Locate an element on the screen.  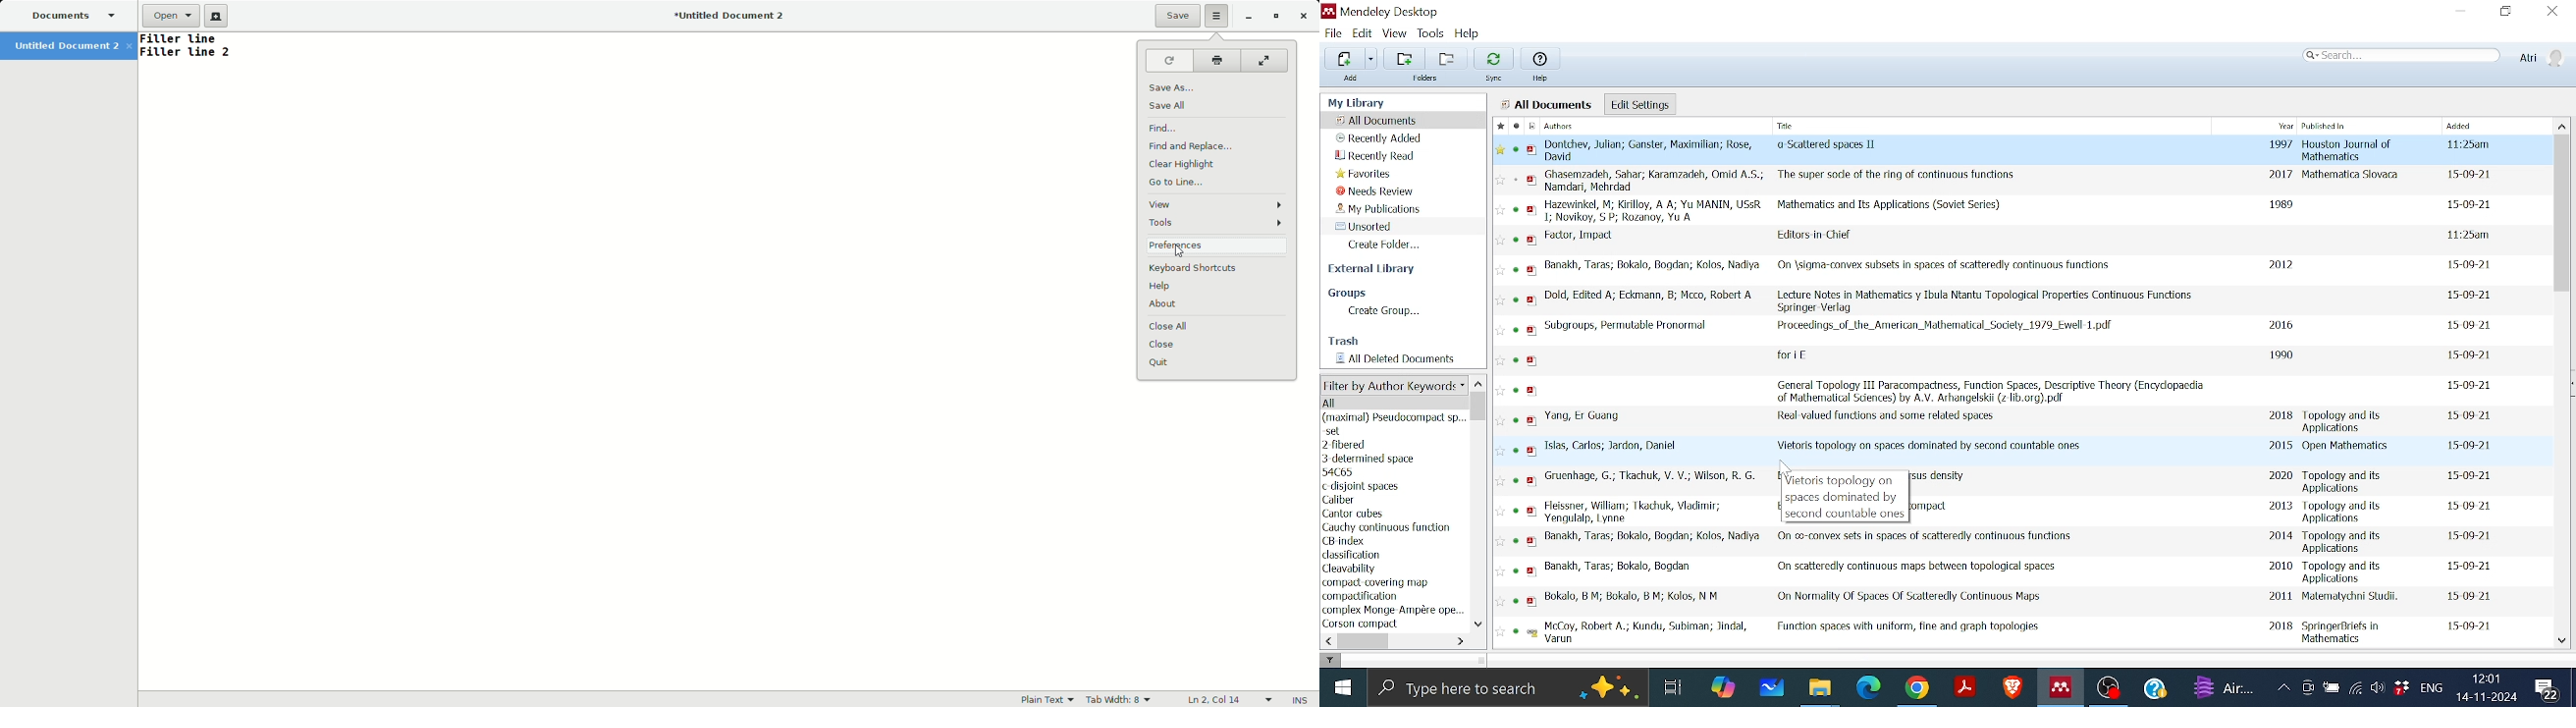
Files is located at coordinates (1821, 687).